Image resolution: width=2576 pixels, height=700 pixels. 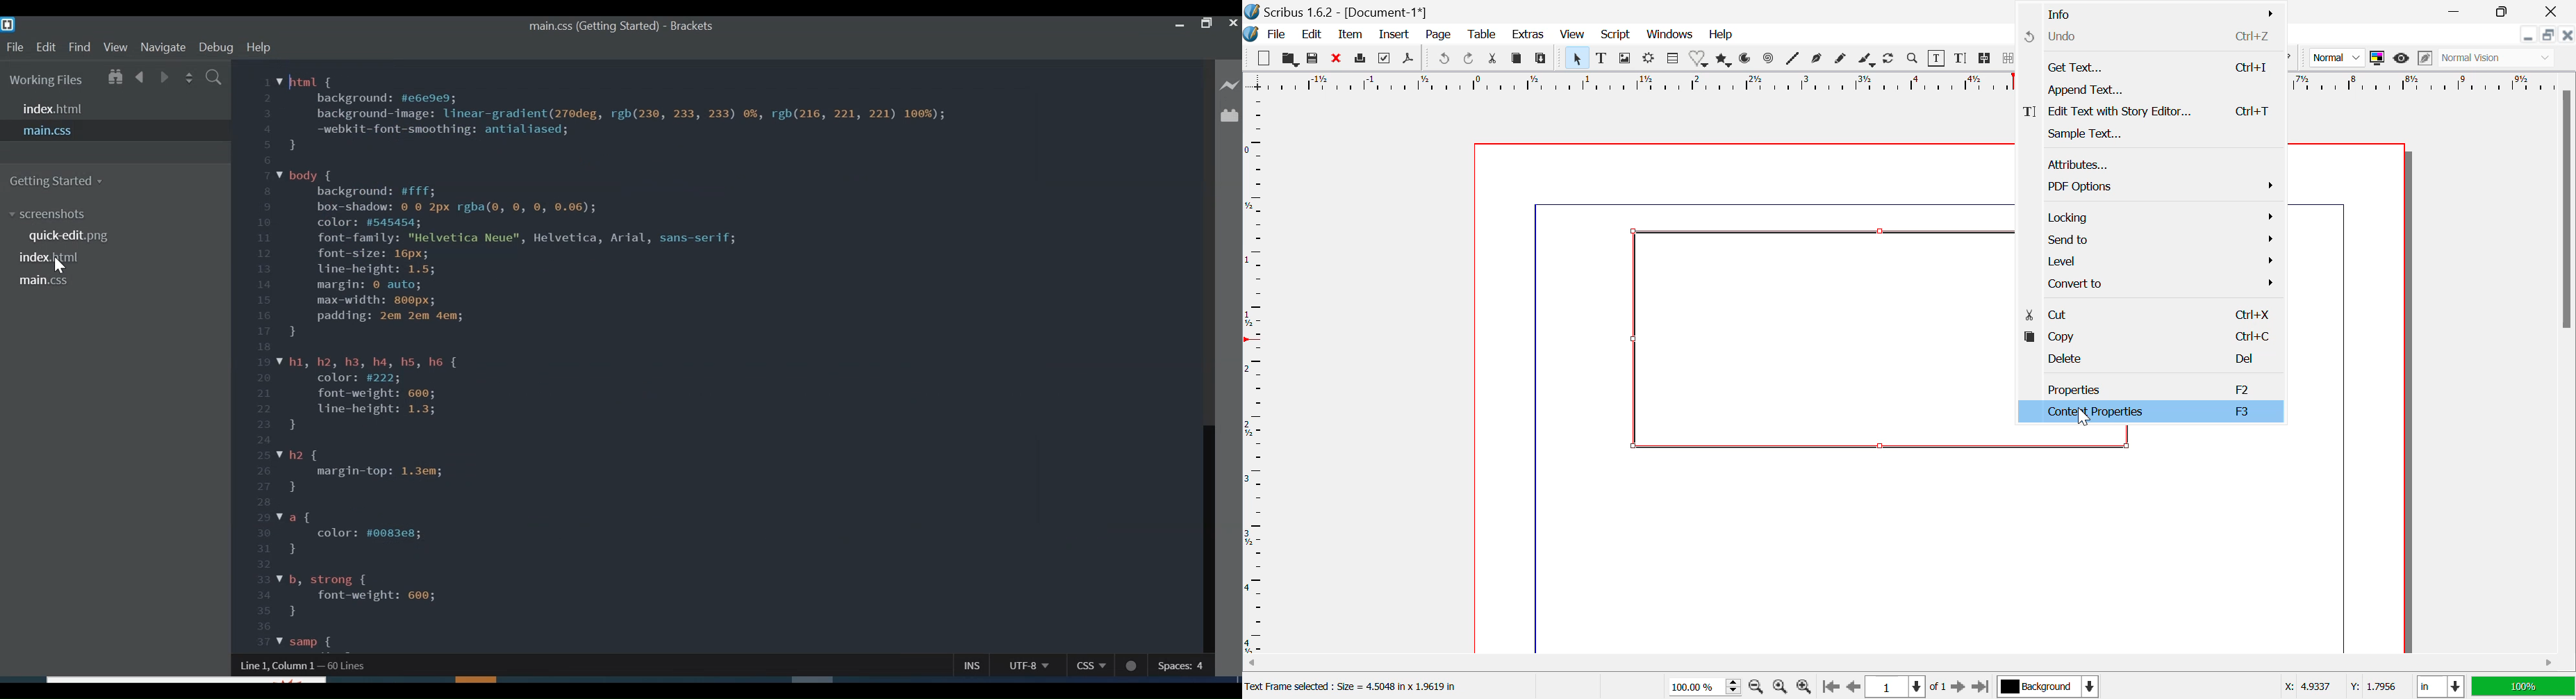 What do you see at coordinates (14, 48) in the screenshot?
I see `File` at bounding box center [14, 48].